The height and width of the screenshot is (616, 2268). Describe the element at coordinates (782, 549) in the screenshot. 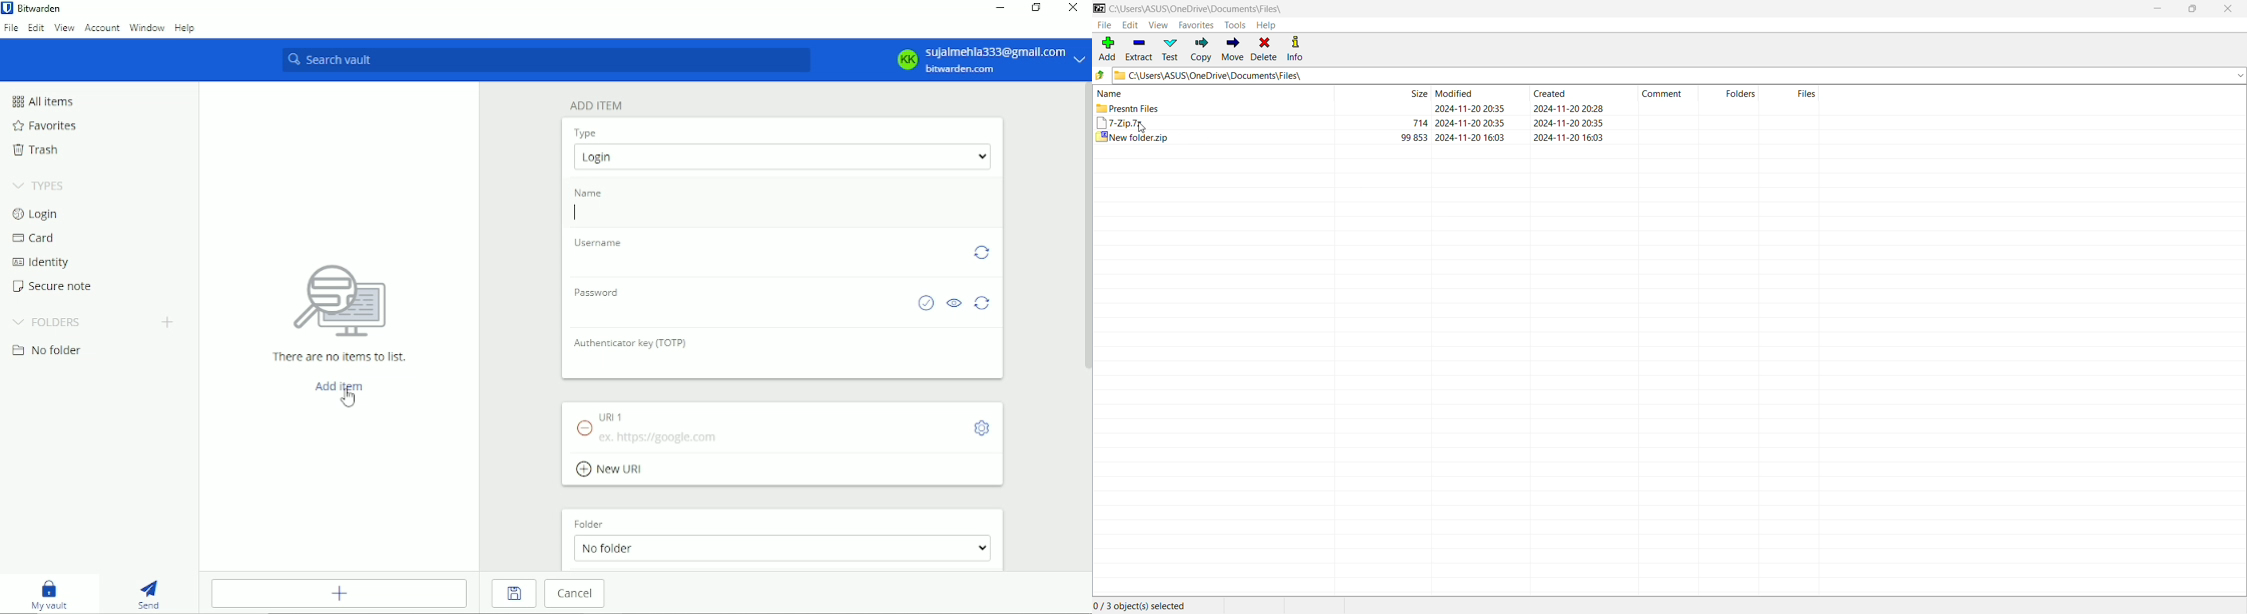

I see `No folder` at that location.